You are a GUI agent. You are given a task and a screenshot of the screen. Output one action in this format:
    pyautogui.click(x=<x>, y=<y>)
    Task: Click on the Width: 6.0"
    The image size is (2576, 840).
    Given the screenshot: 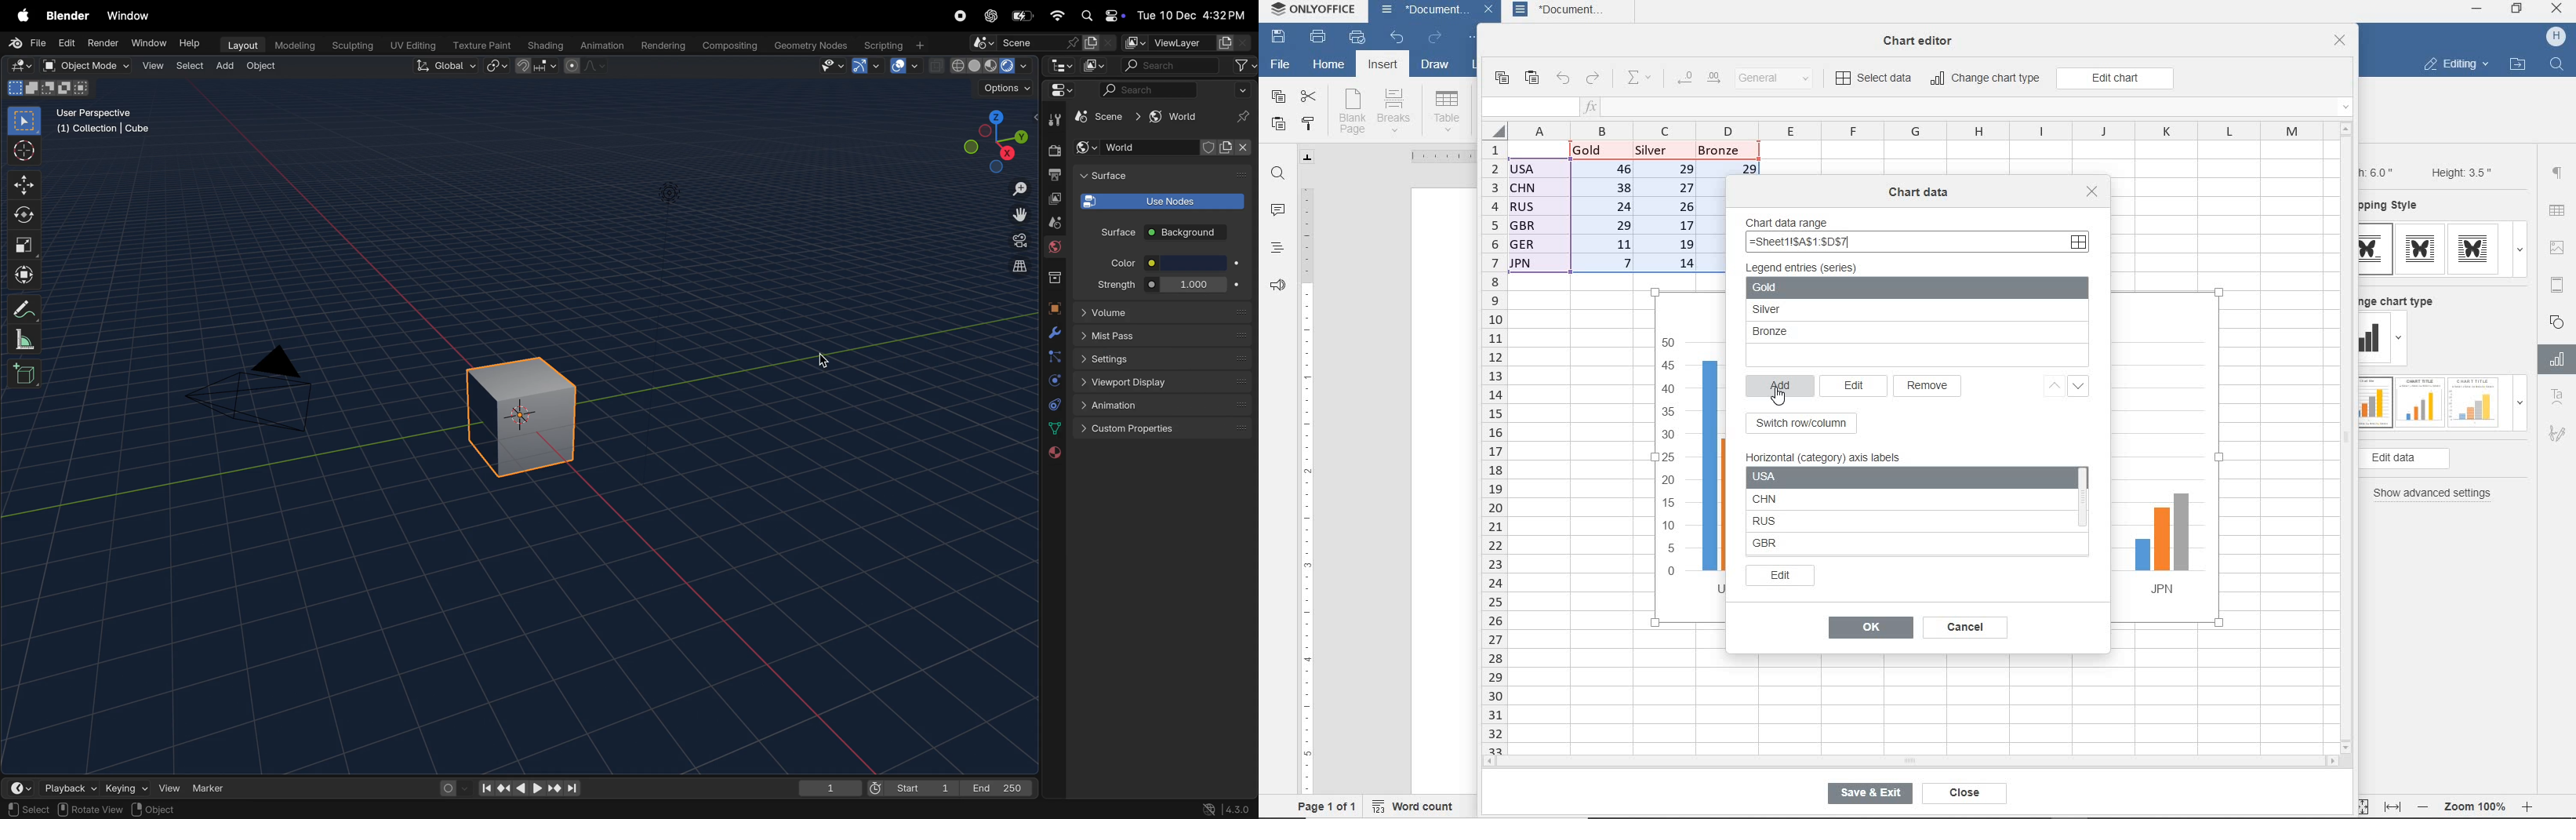 What is the action you would take?
    pyautogui.click(x=2385, y=174)
    